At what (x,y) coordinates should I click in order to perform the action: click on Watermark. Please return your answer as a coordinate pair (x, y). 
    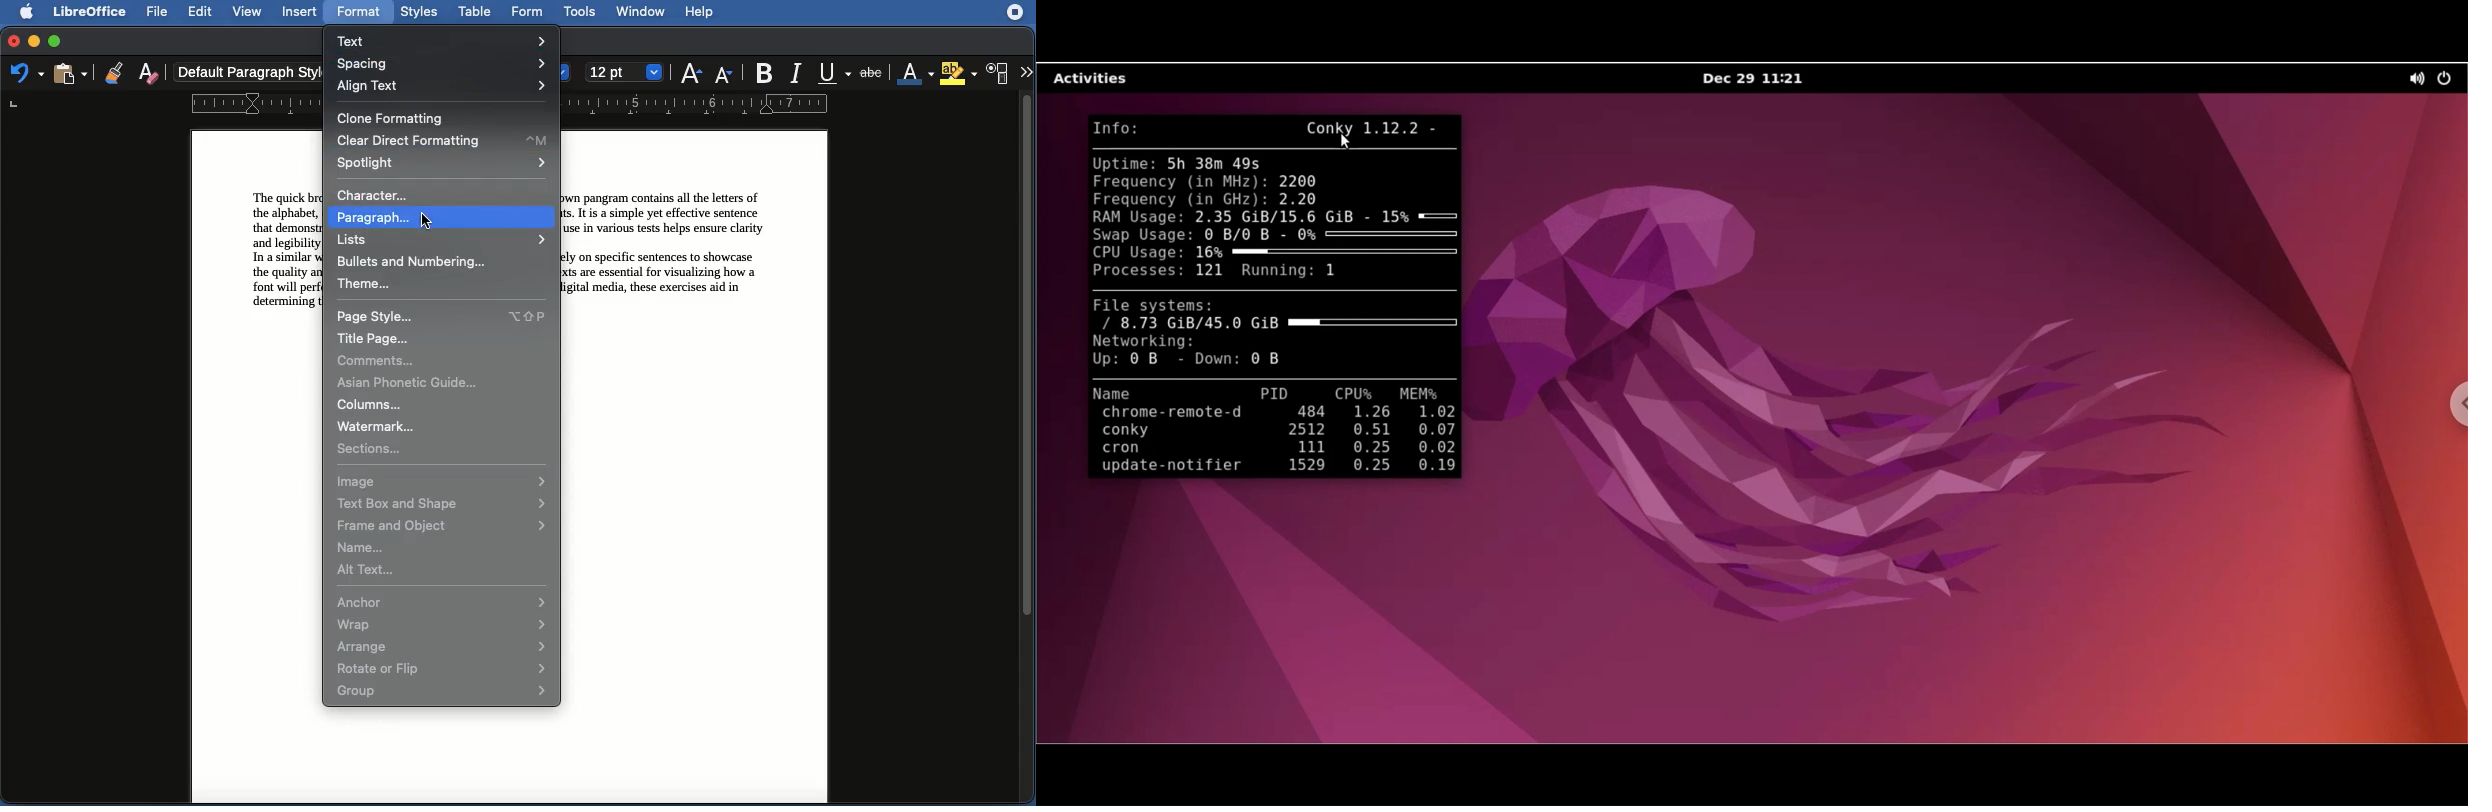
    Looking at the image, I should click on (383, 426).